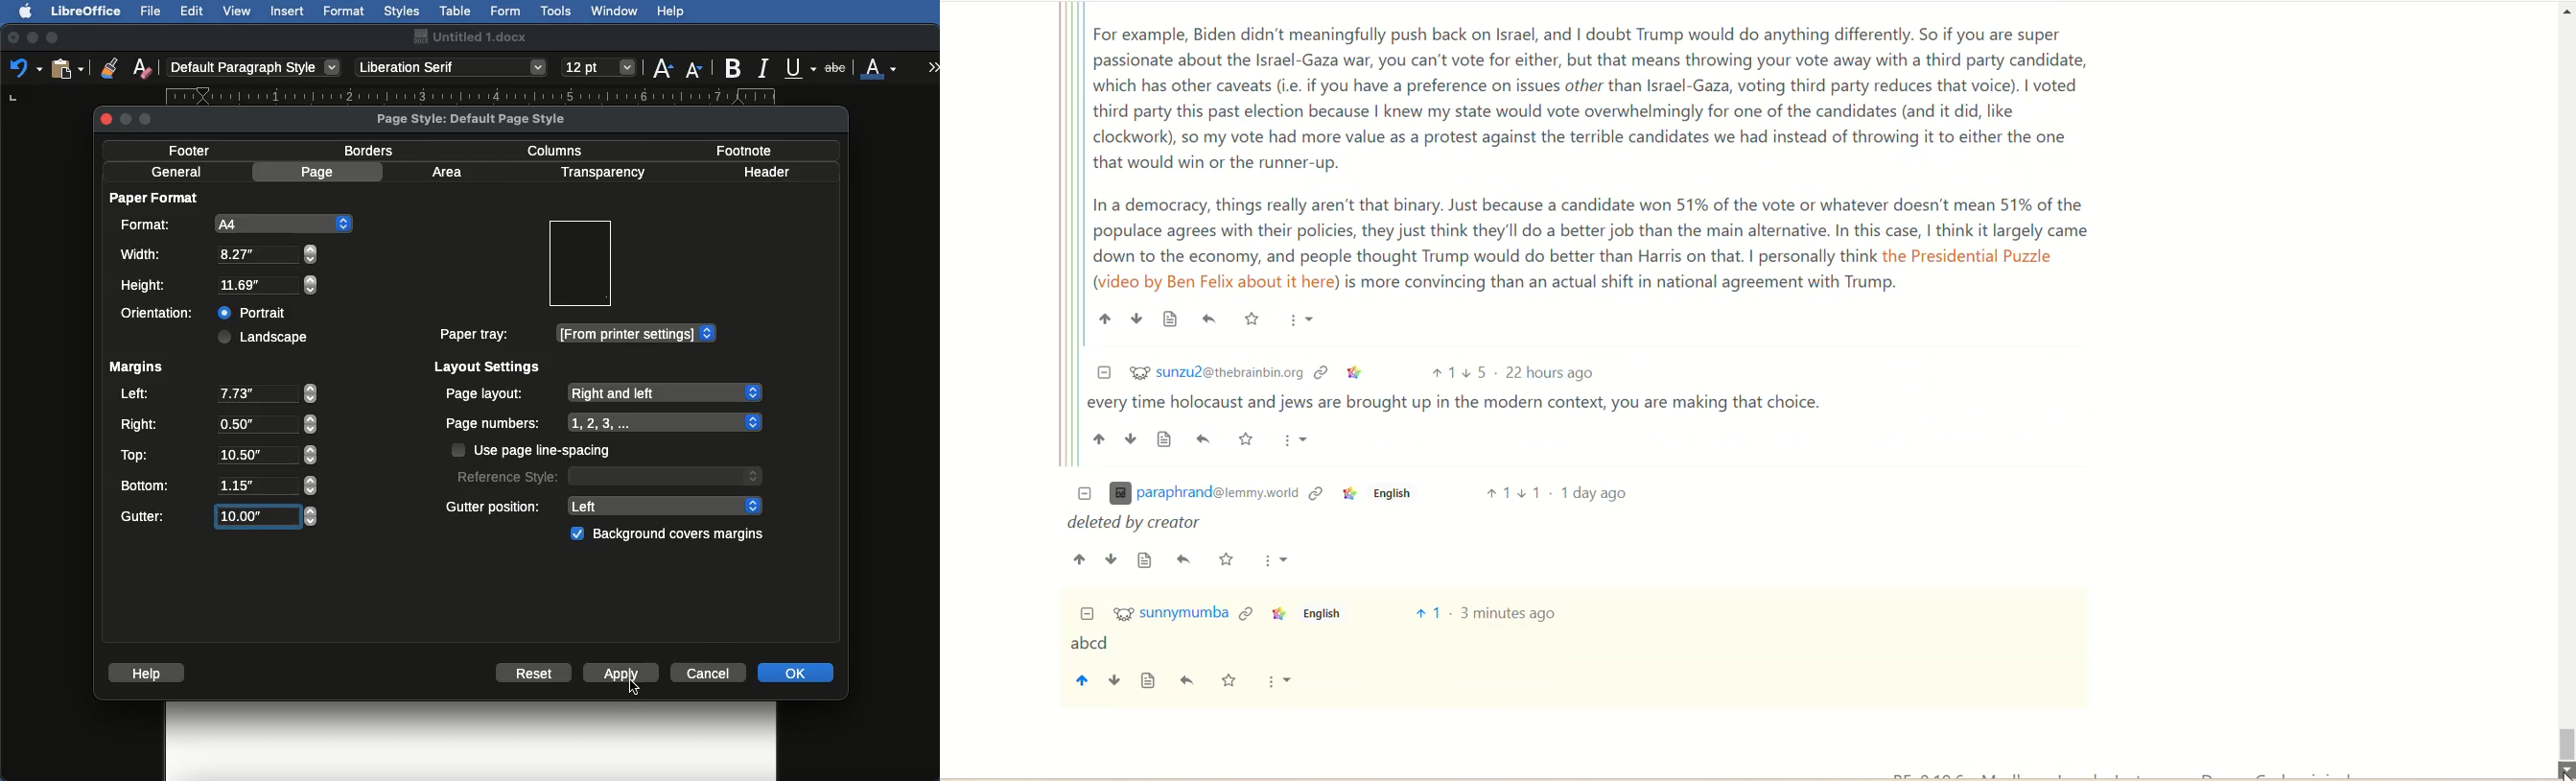 This screenshot has height=784, width=2576. What do you see at coordinates (1214, 372) in the screenshot?
I see `$2 sunzu2@thebrainbin.org` at bounding box center [1214, 372].